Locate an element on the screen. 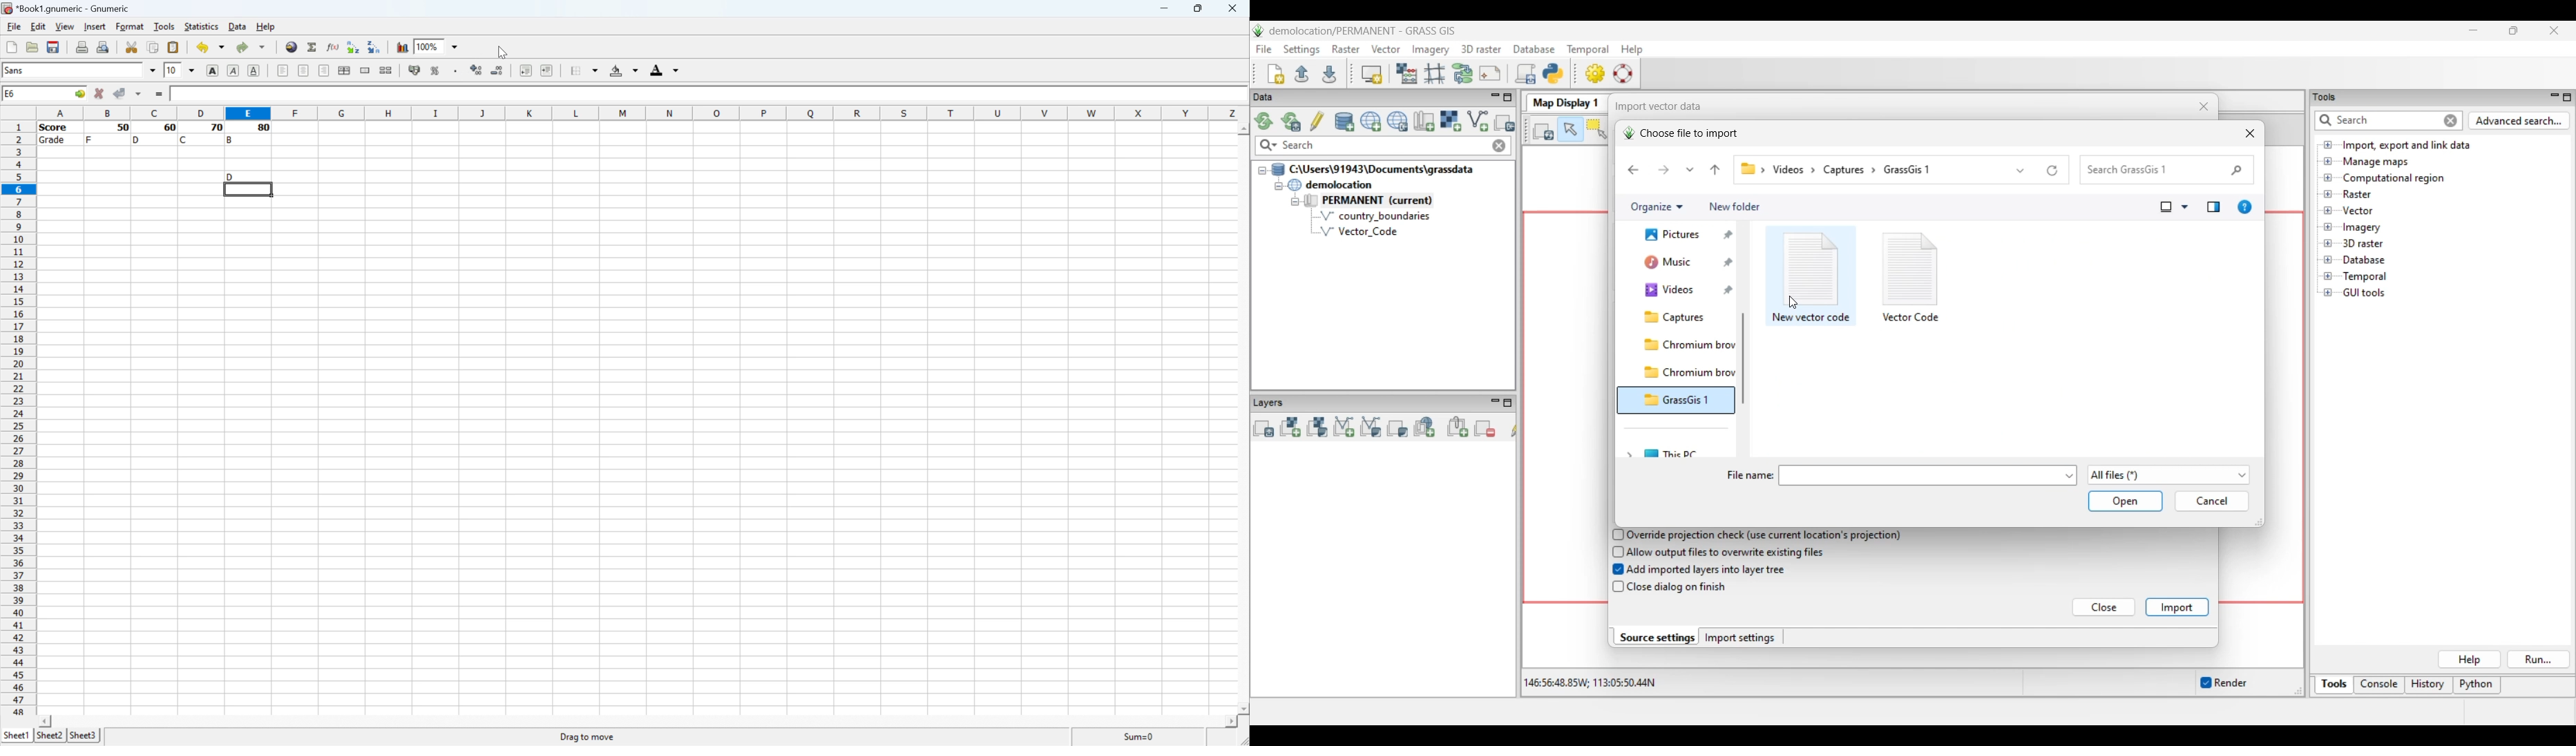 The image size is (2576, 756). Accept changes in multiple cells is located at coordinates (141, 96).